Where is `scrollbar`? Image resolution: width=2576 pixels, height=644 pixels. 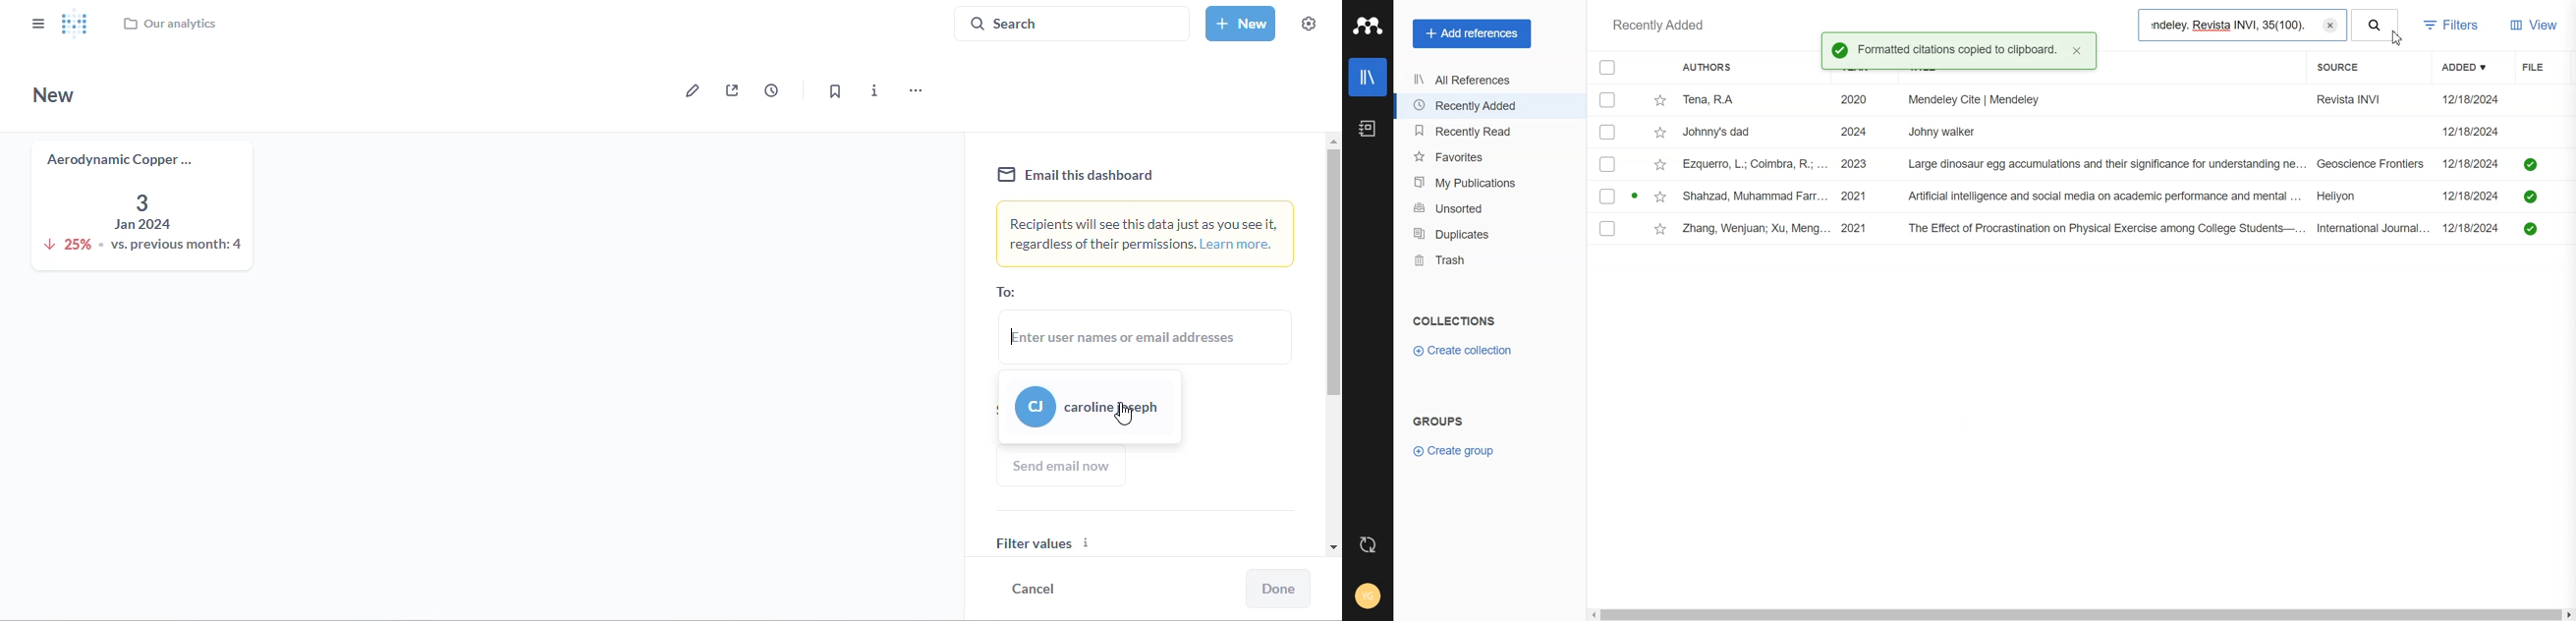
scrollbar is located at coordinates (1332, 341).